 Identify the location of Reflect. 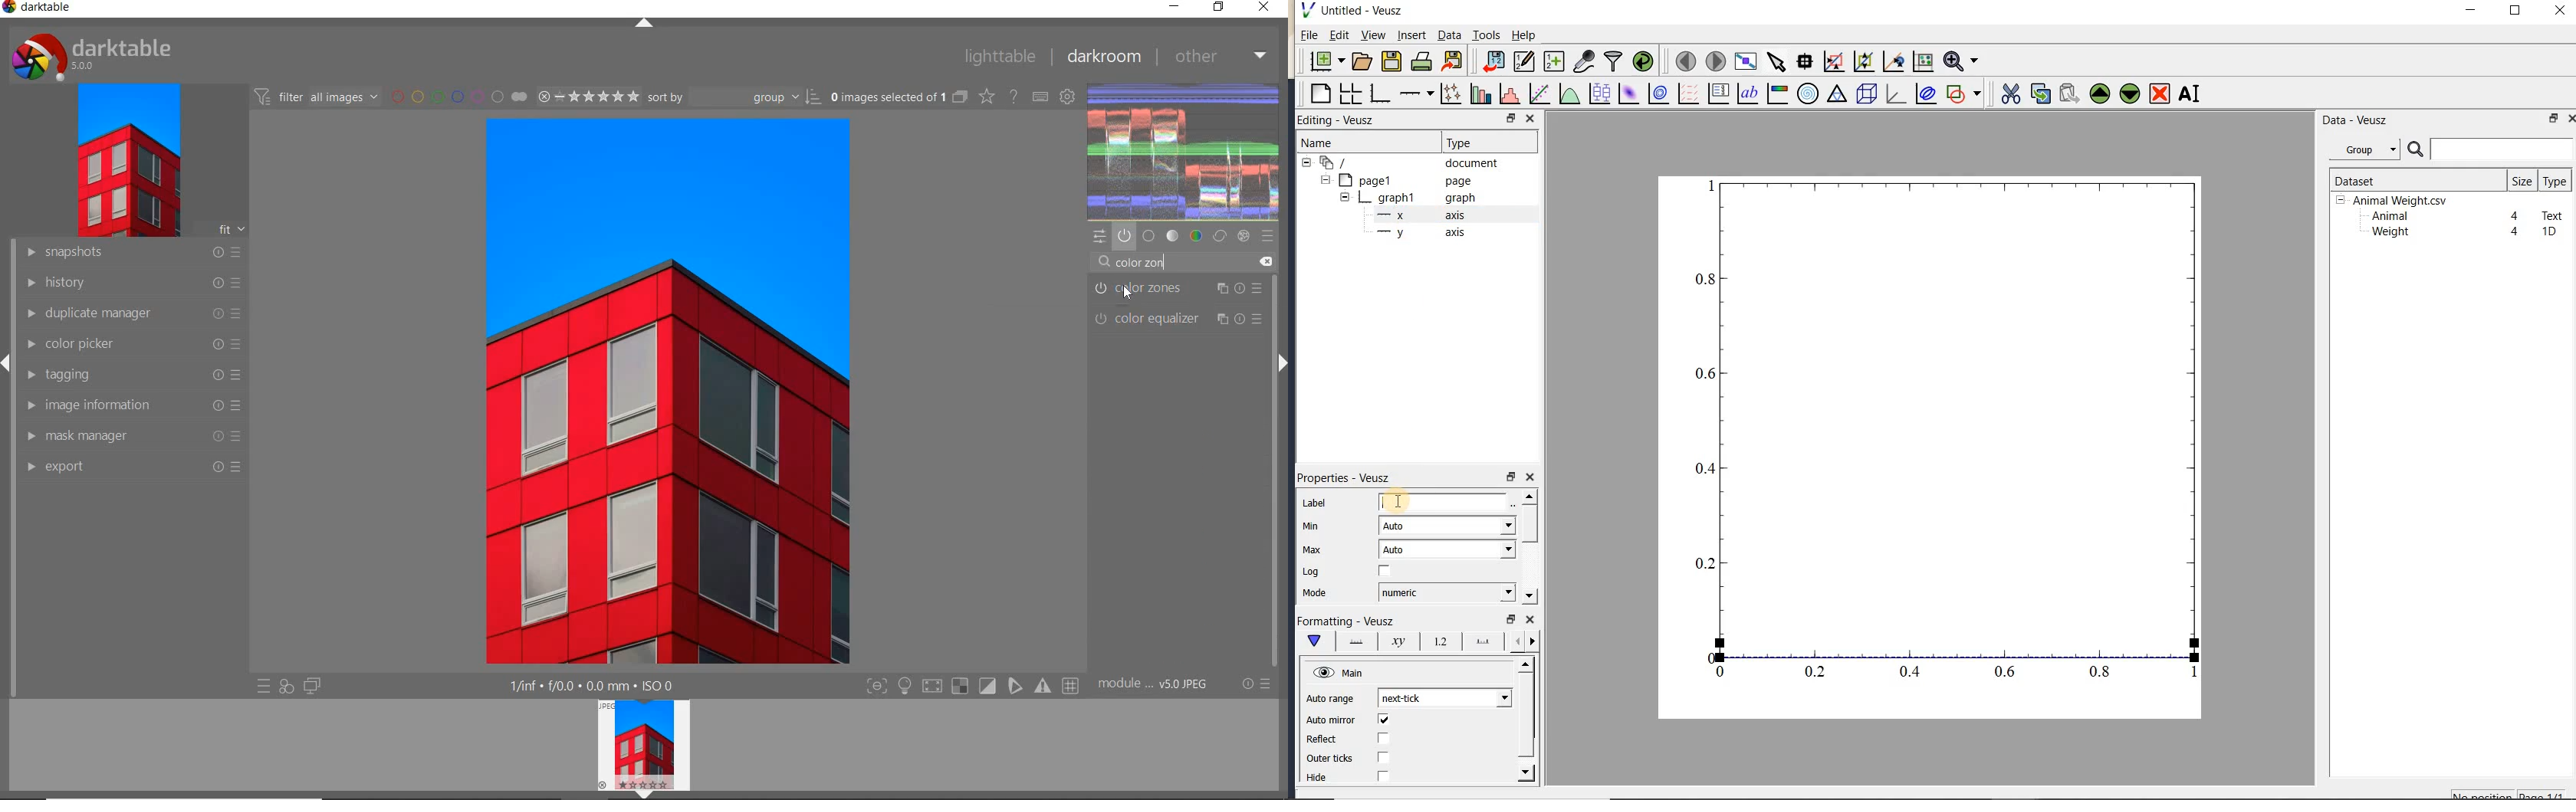
(1329, 739).